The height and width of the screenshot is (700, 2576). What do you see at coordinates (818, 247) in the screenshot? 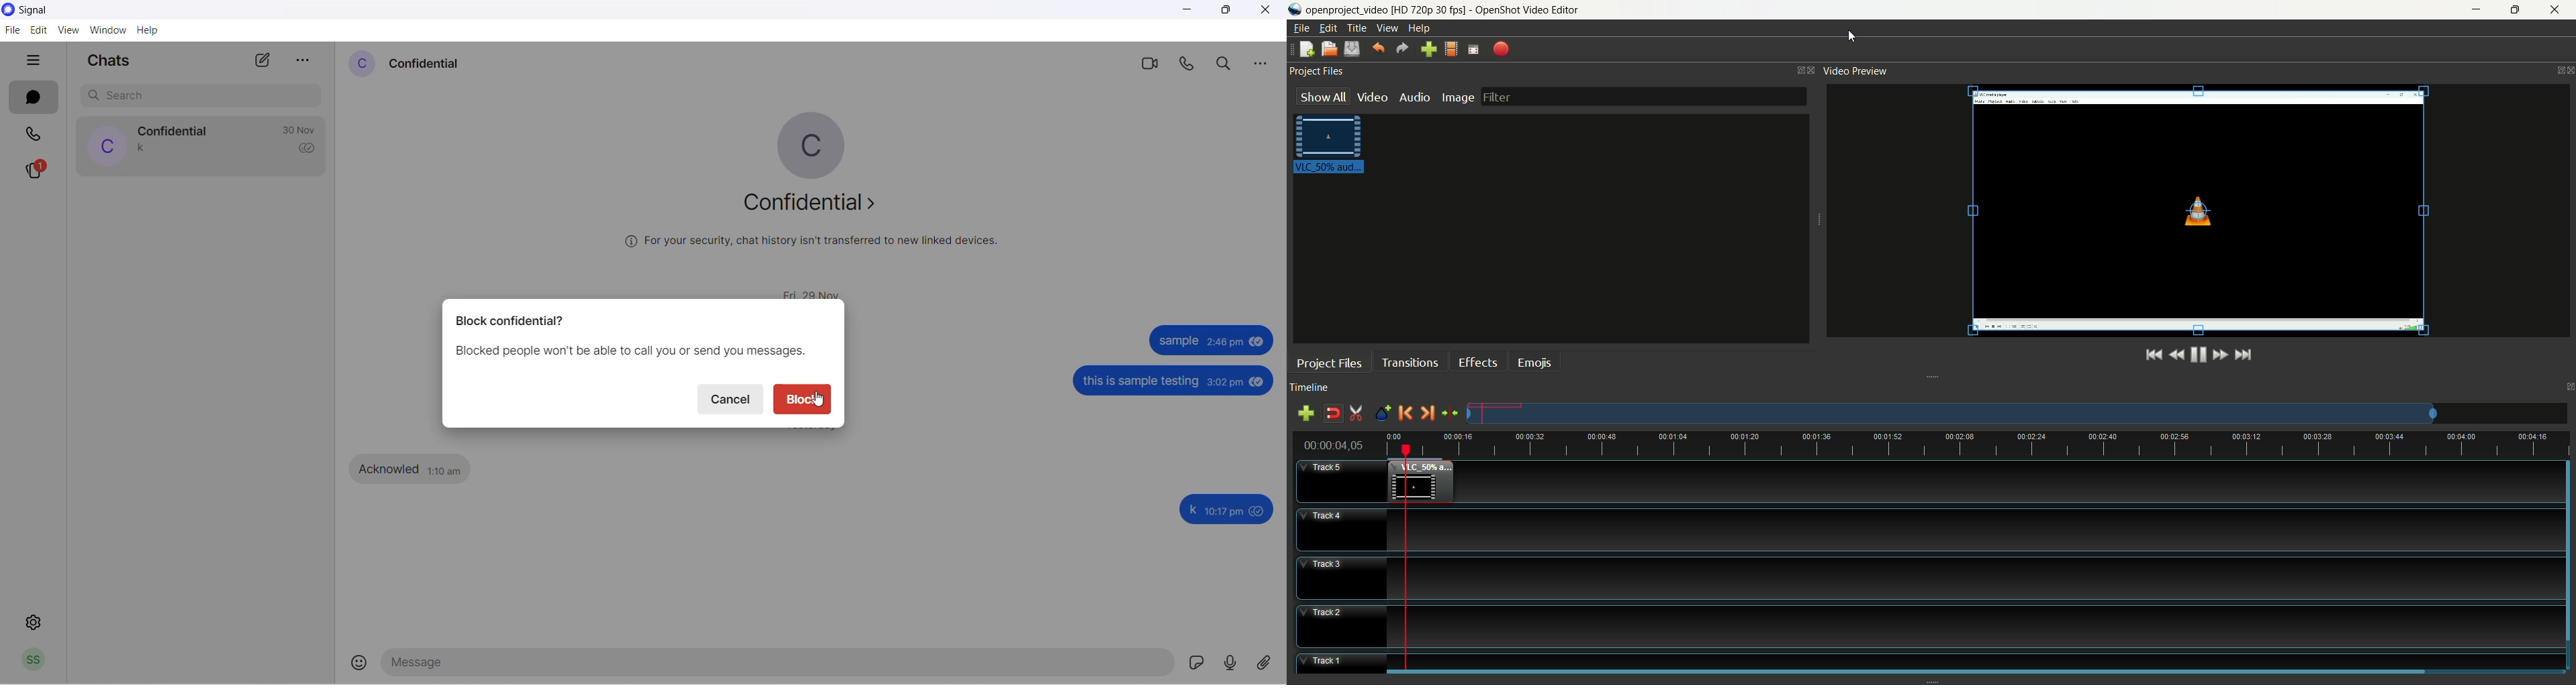
I see `security related text` at bounding box center [818, 247].